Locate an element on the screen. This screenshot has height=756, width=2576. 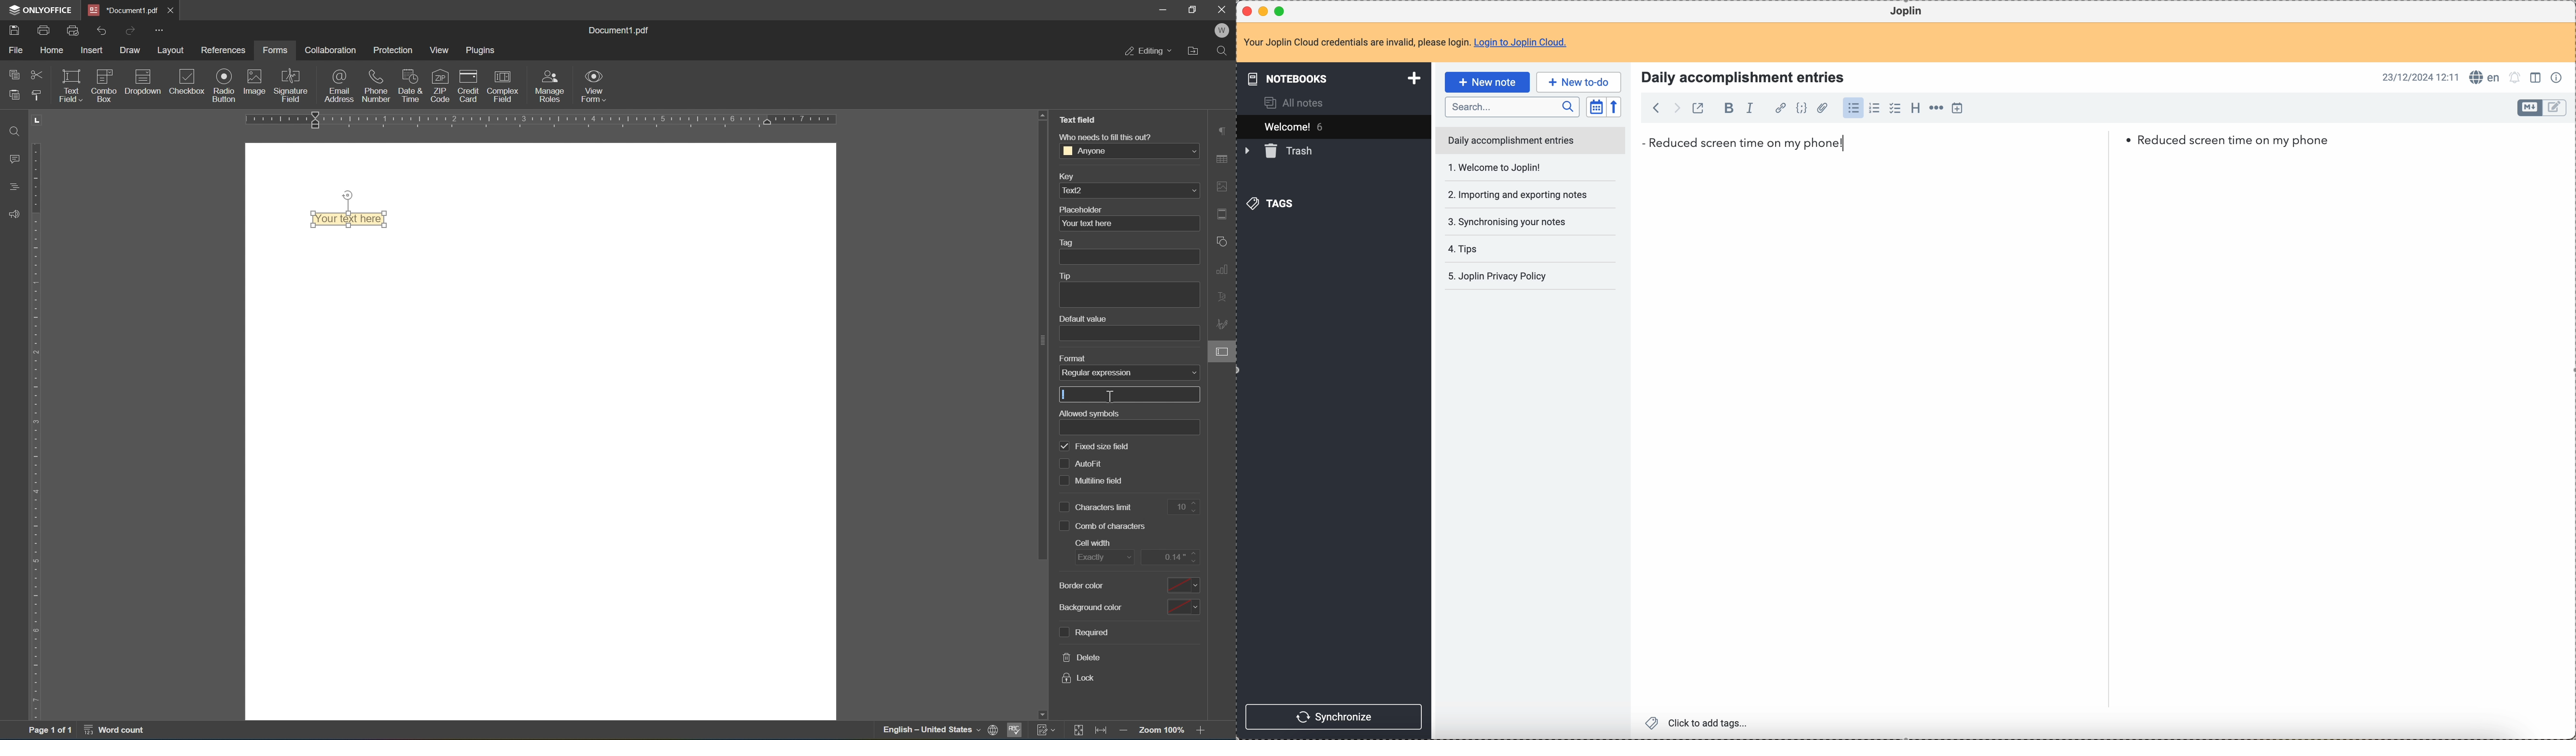
shape settings is located at coordinates (1220, 241).